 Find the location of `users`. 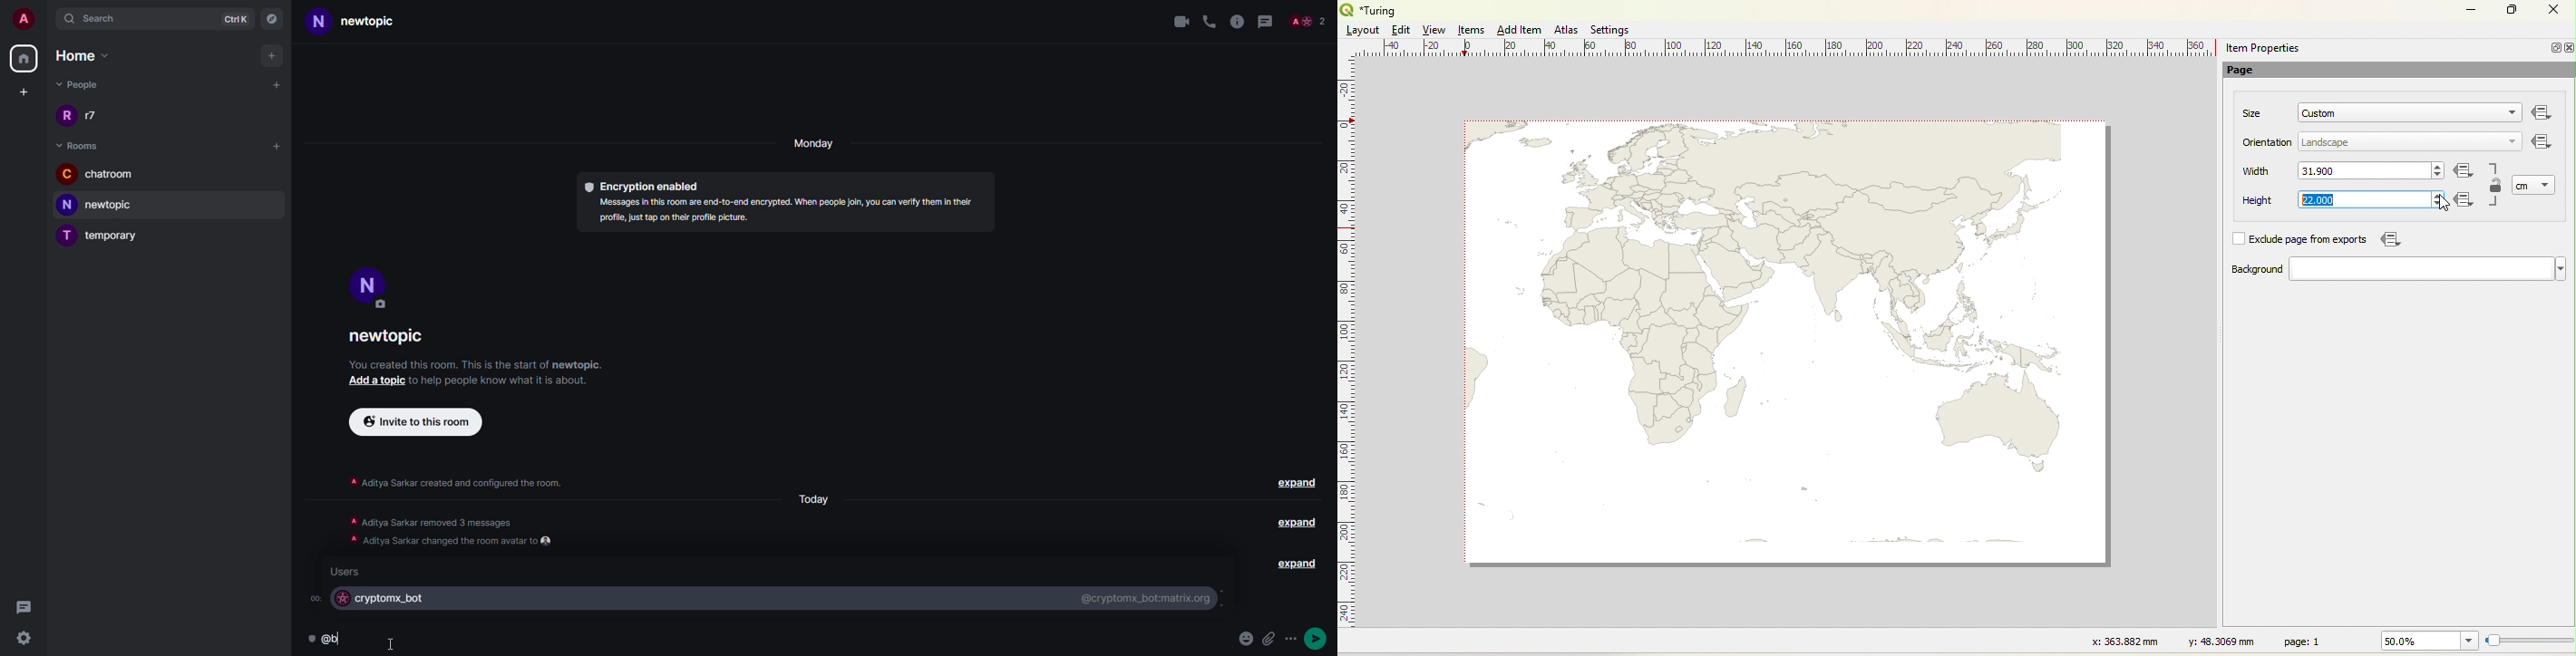

users is located at coordinates (348, 571).